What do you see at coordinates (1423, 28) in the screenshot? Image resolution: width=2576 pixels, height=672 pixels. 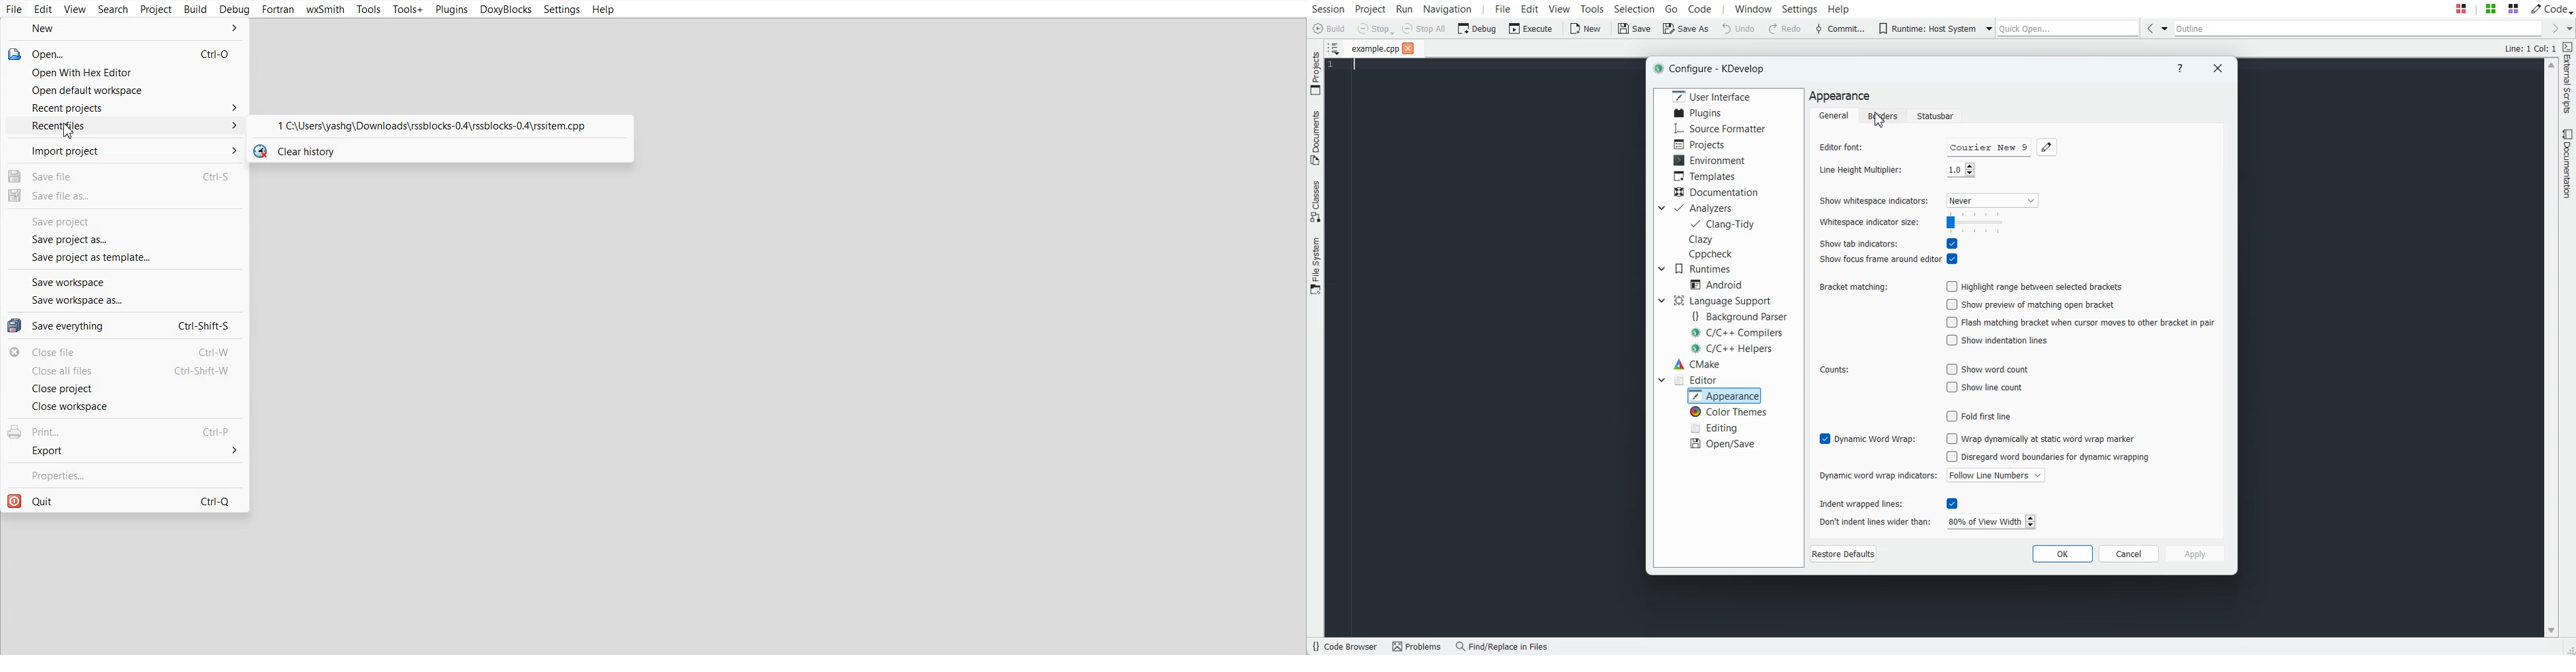 I see `Stop All` at bounding box center [1423, 28].